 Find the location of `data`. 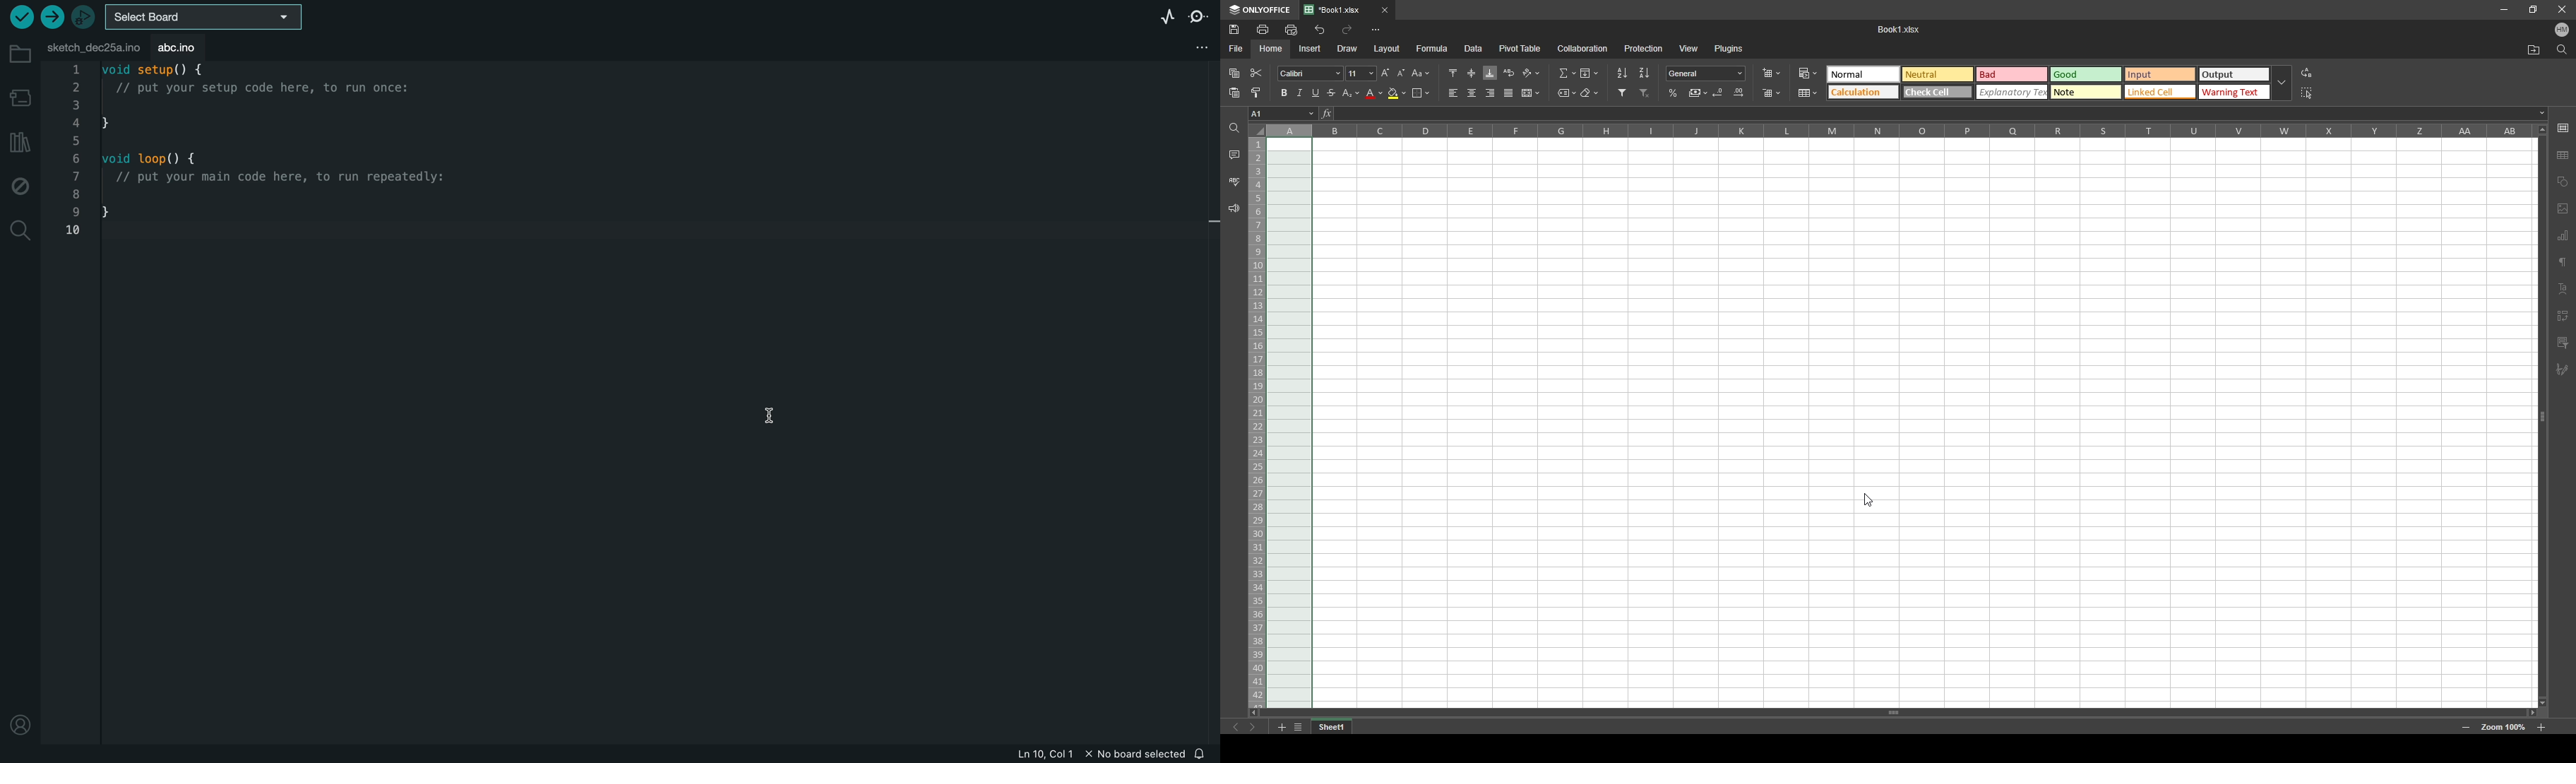

data is located at coordinates (1474, 47).